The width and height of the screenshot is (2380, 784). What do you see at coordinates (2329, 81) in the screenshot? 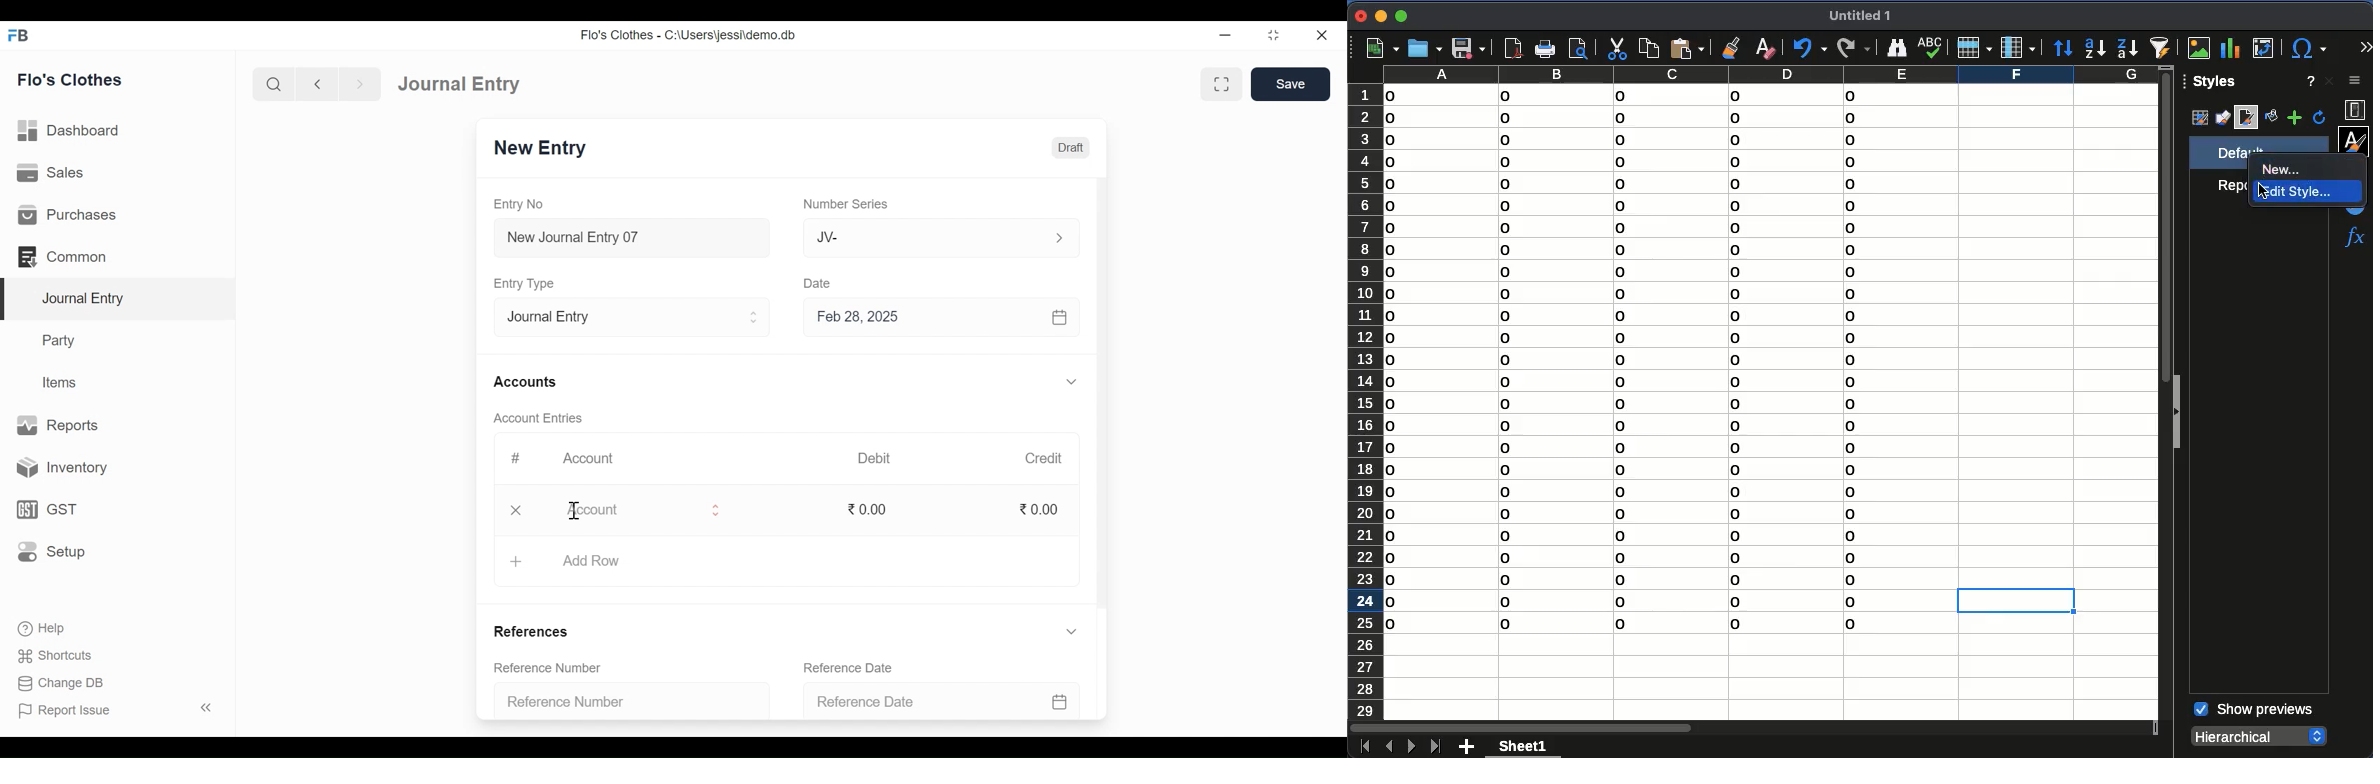
I see `close` at bounding box center [2329, 81].